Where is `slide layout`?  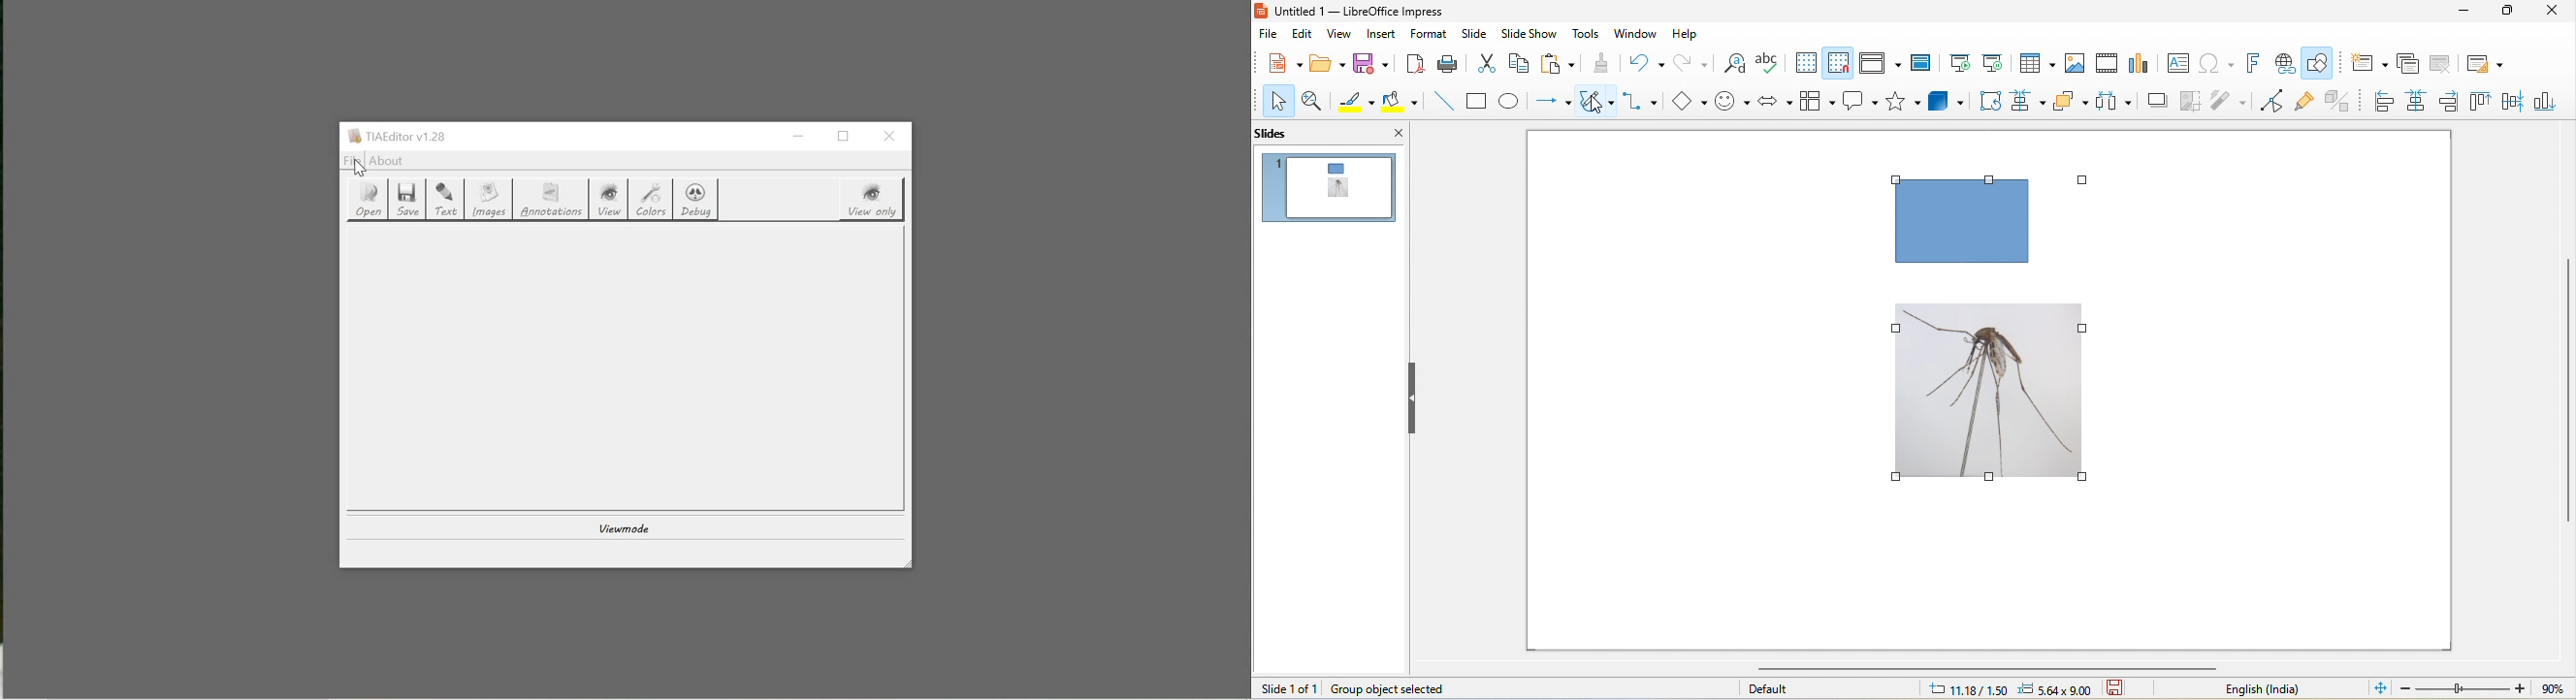
slide layout is located at coordinates (2489, 66).